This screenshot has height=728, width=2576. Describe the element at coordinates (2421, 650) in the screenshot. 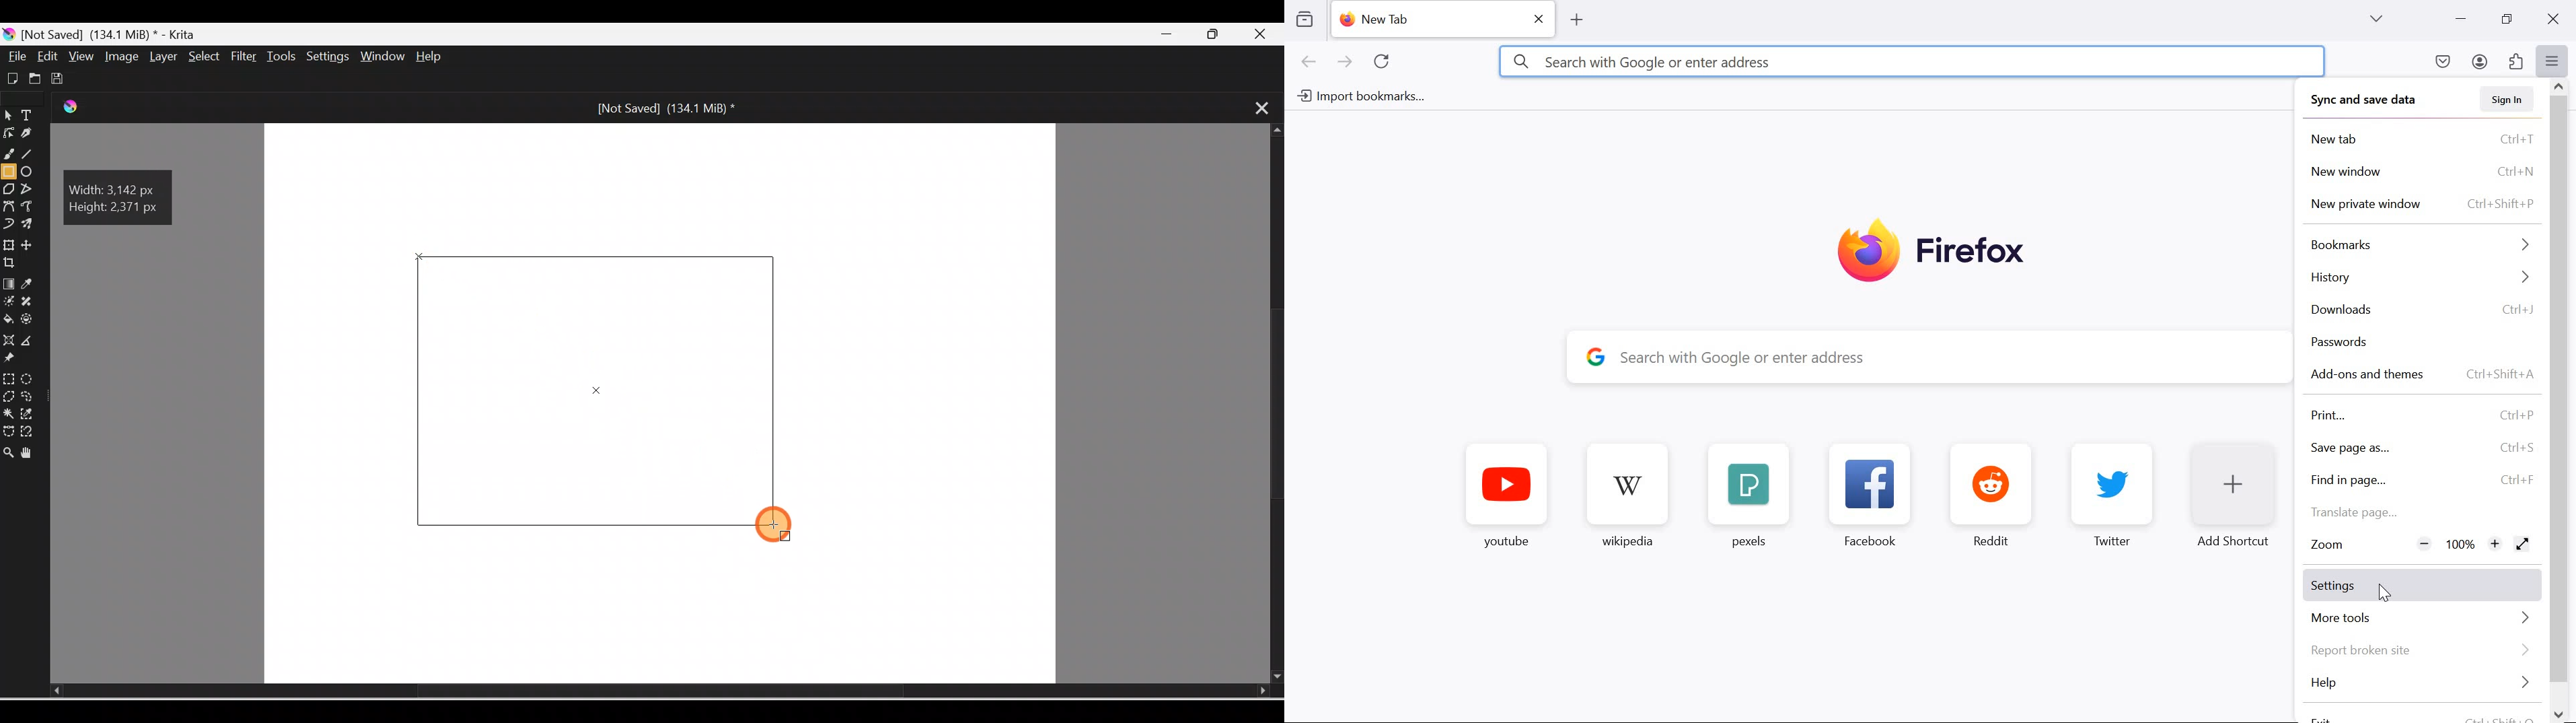

I see `Report broken site` at that location.